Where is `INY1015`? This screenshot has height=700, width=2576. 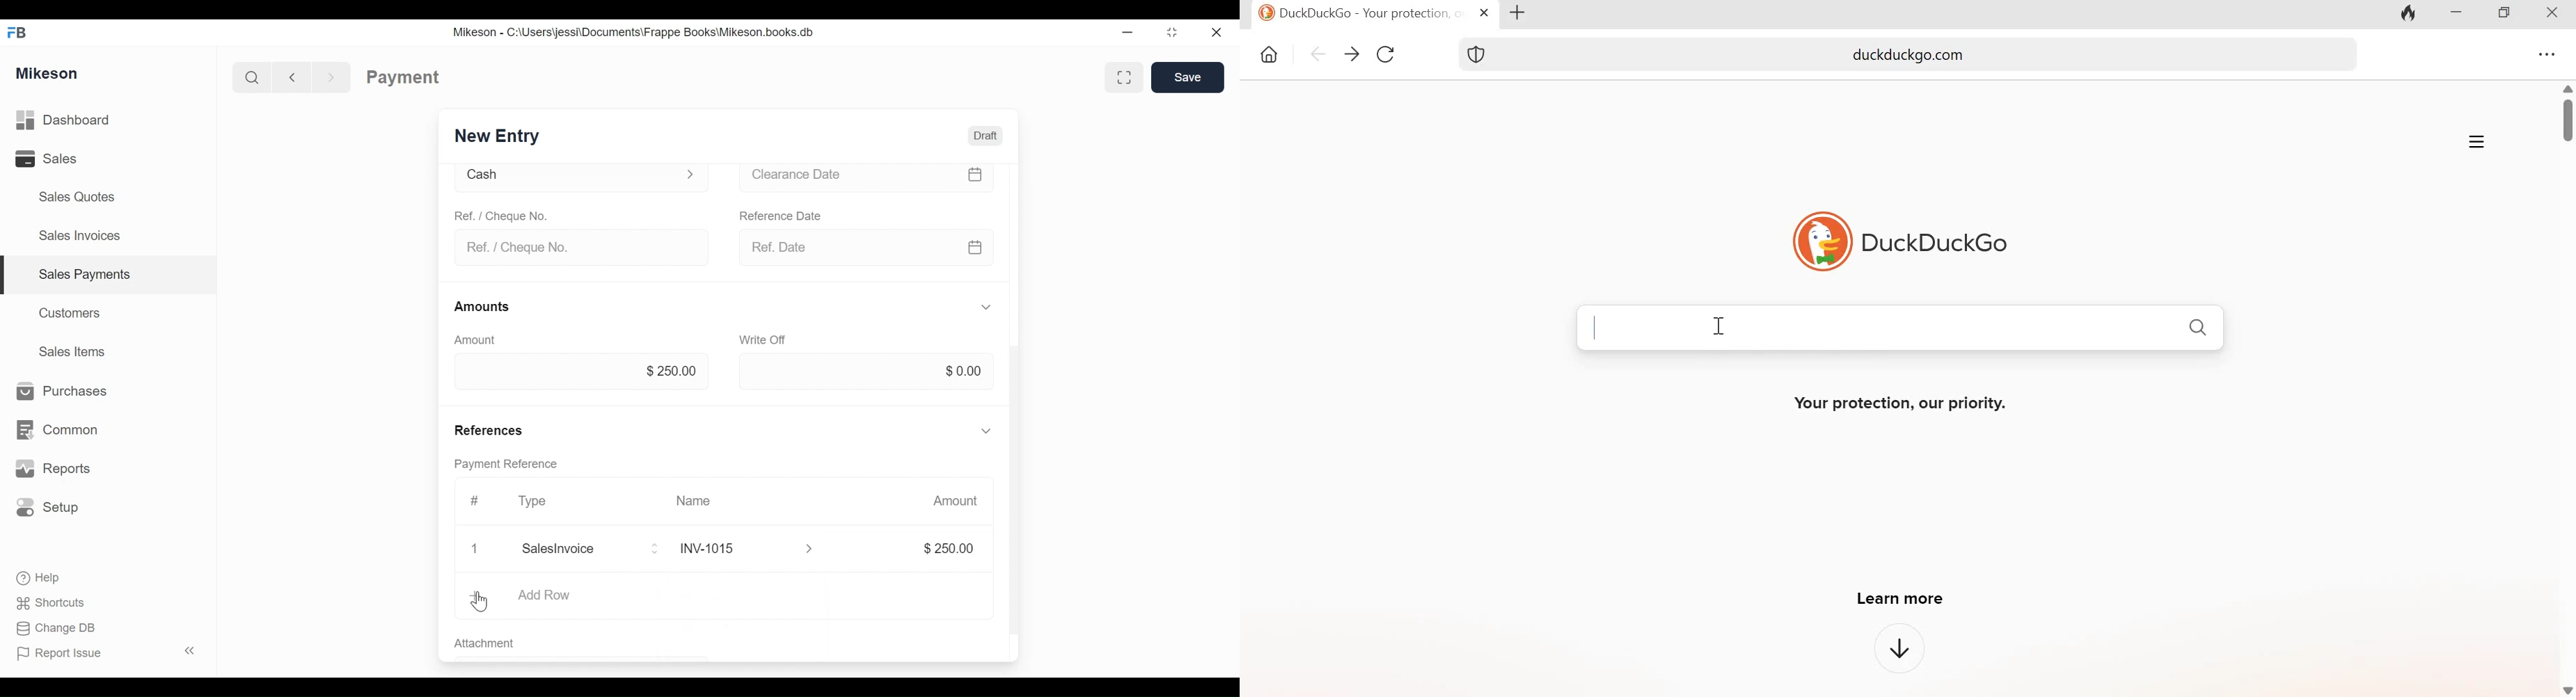 INY1015 is located at coordinates (750, 549).